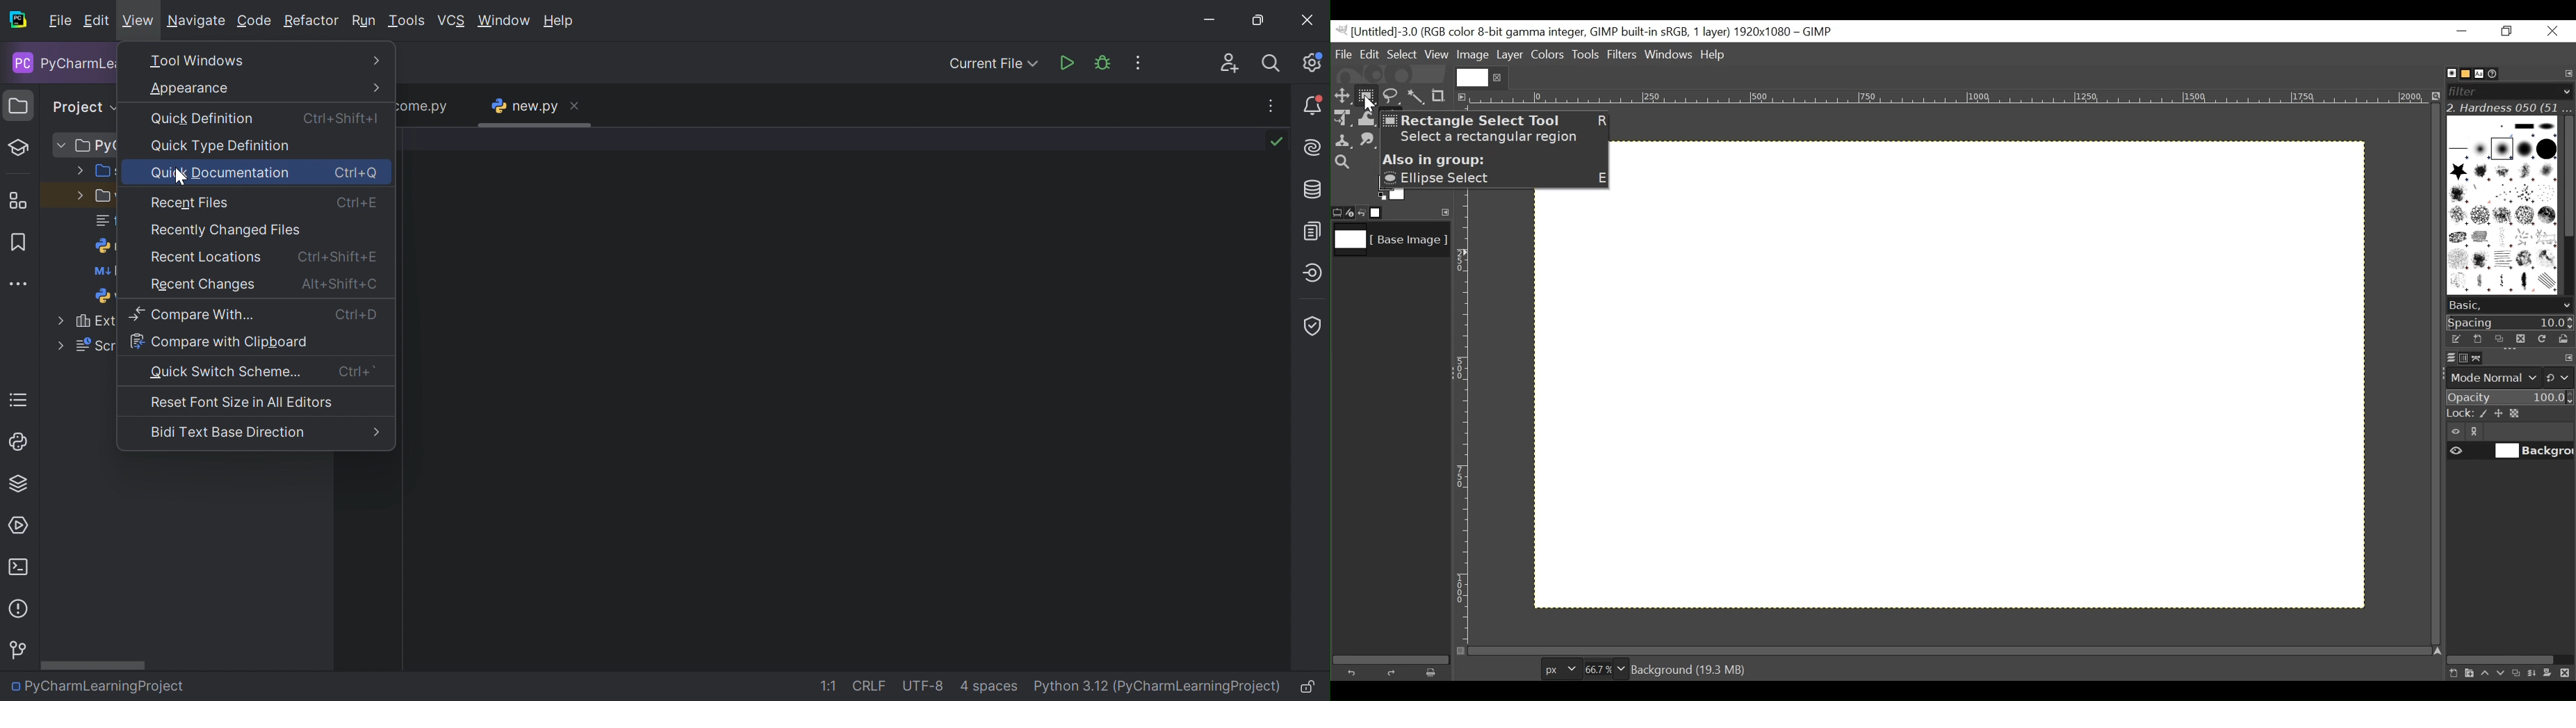 This screenshot has width=2576, height=728. What do you see at coordinates (1384, 213) in the screenshot?
I see `Images` at bounding box center [1384, 213].